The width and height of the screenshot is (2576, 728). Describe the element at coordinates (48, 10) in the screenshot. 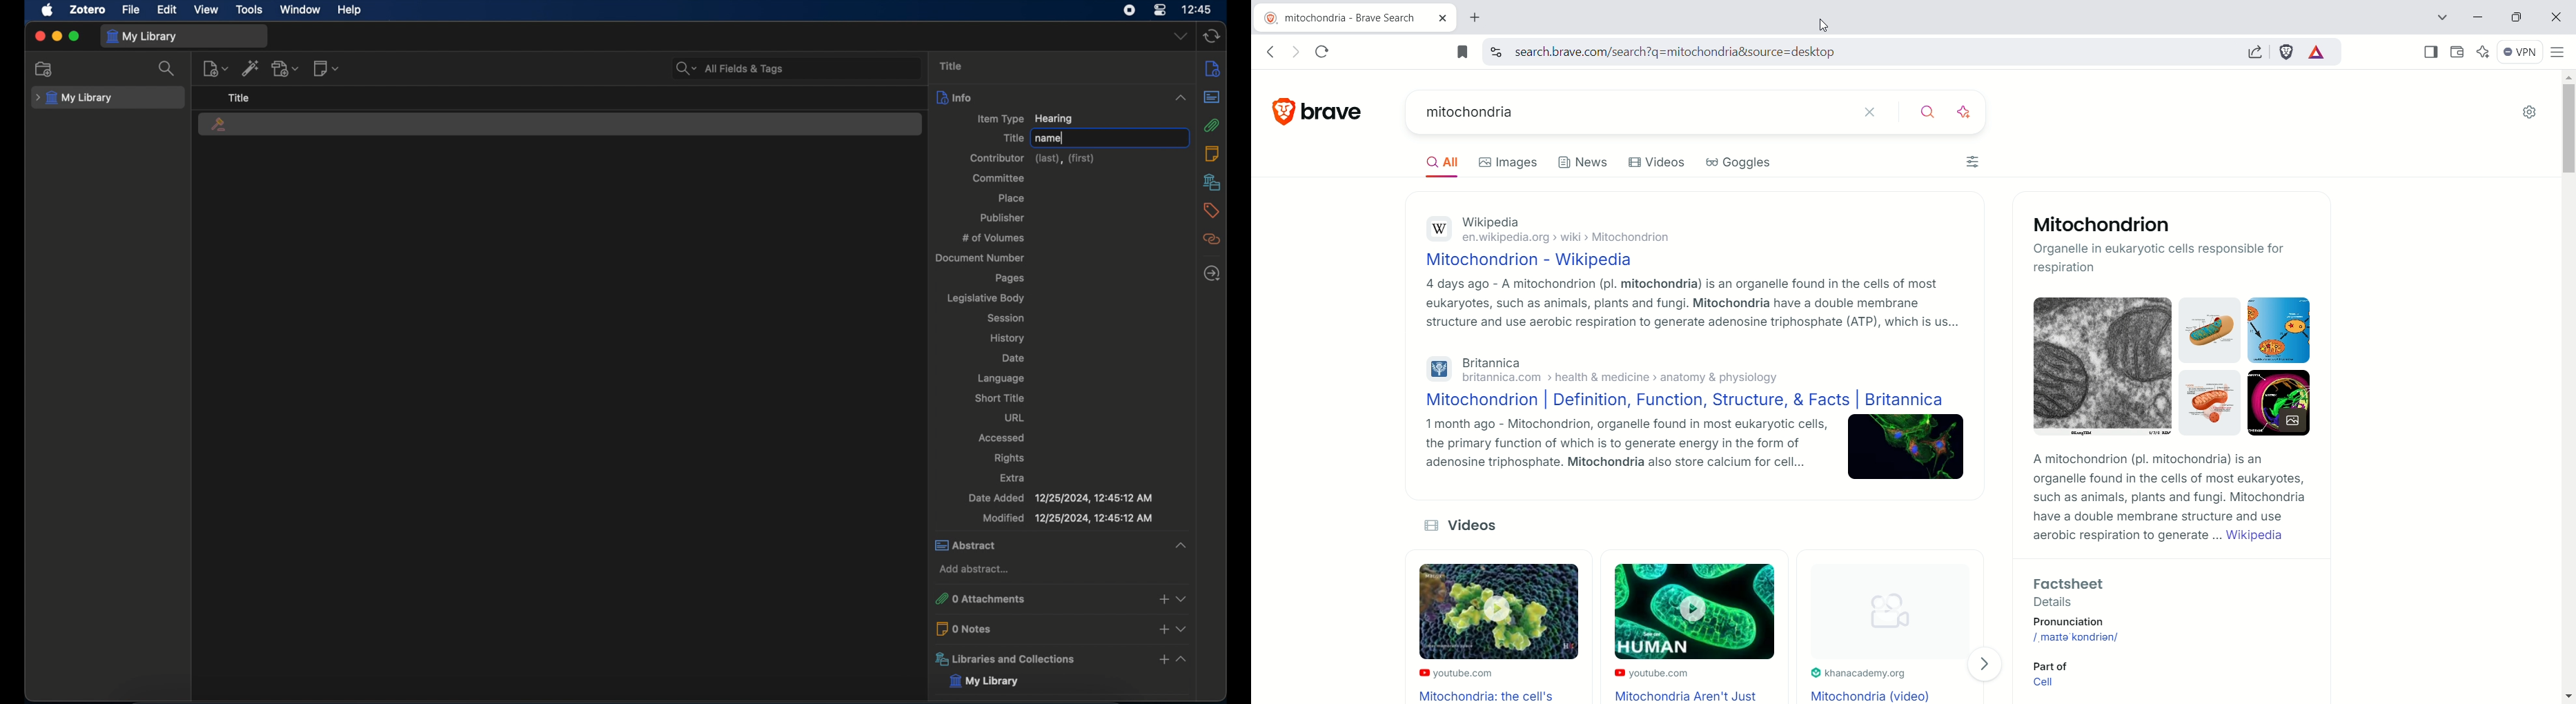

I see `apple` at that location.